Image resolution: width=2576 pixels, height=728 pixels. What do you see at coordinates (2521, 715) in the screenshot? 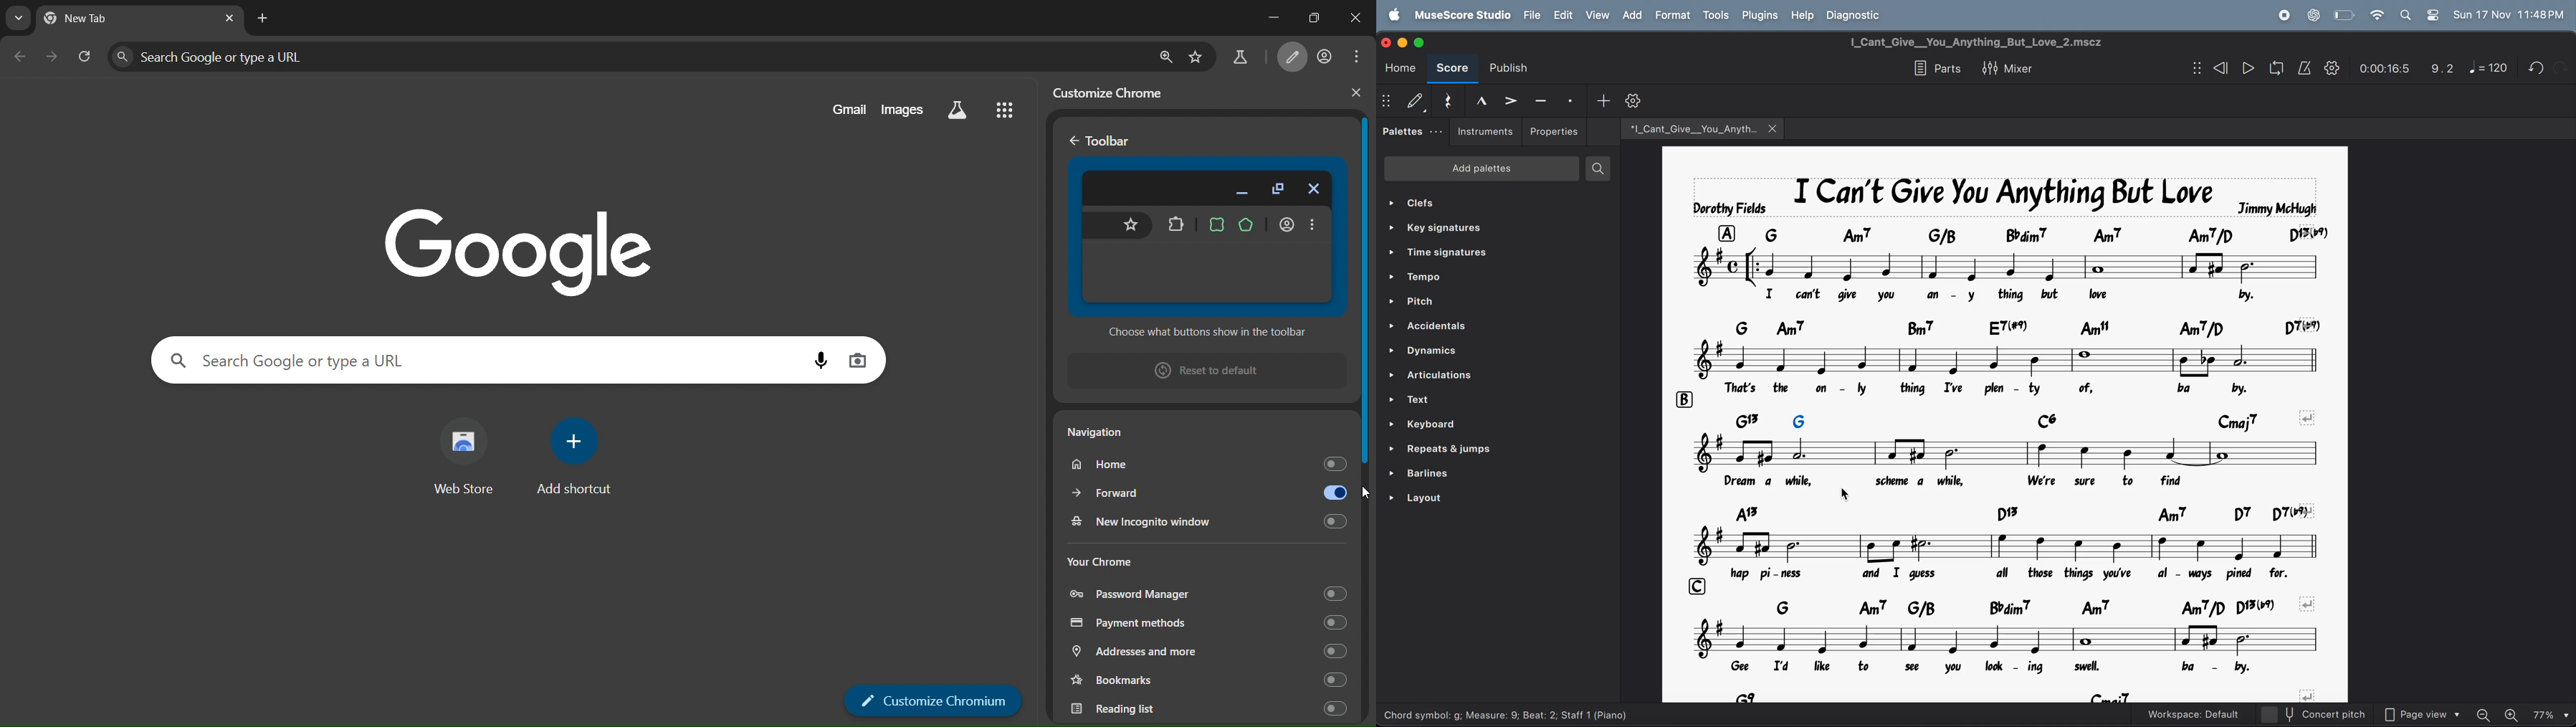
I see `zoom in zoom out` at bounding box center [2521, 715].